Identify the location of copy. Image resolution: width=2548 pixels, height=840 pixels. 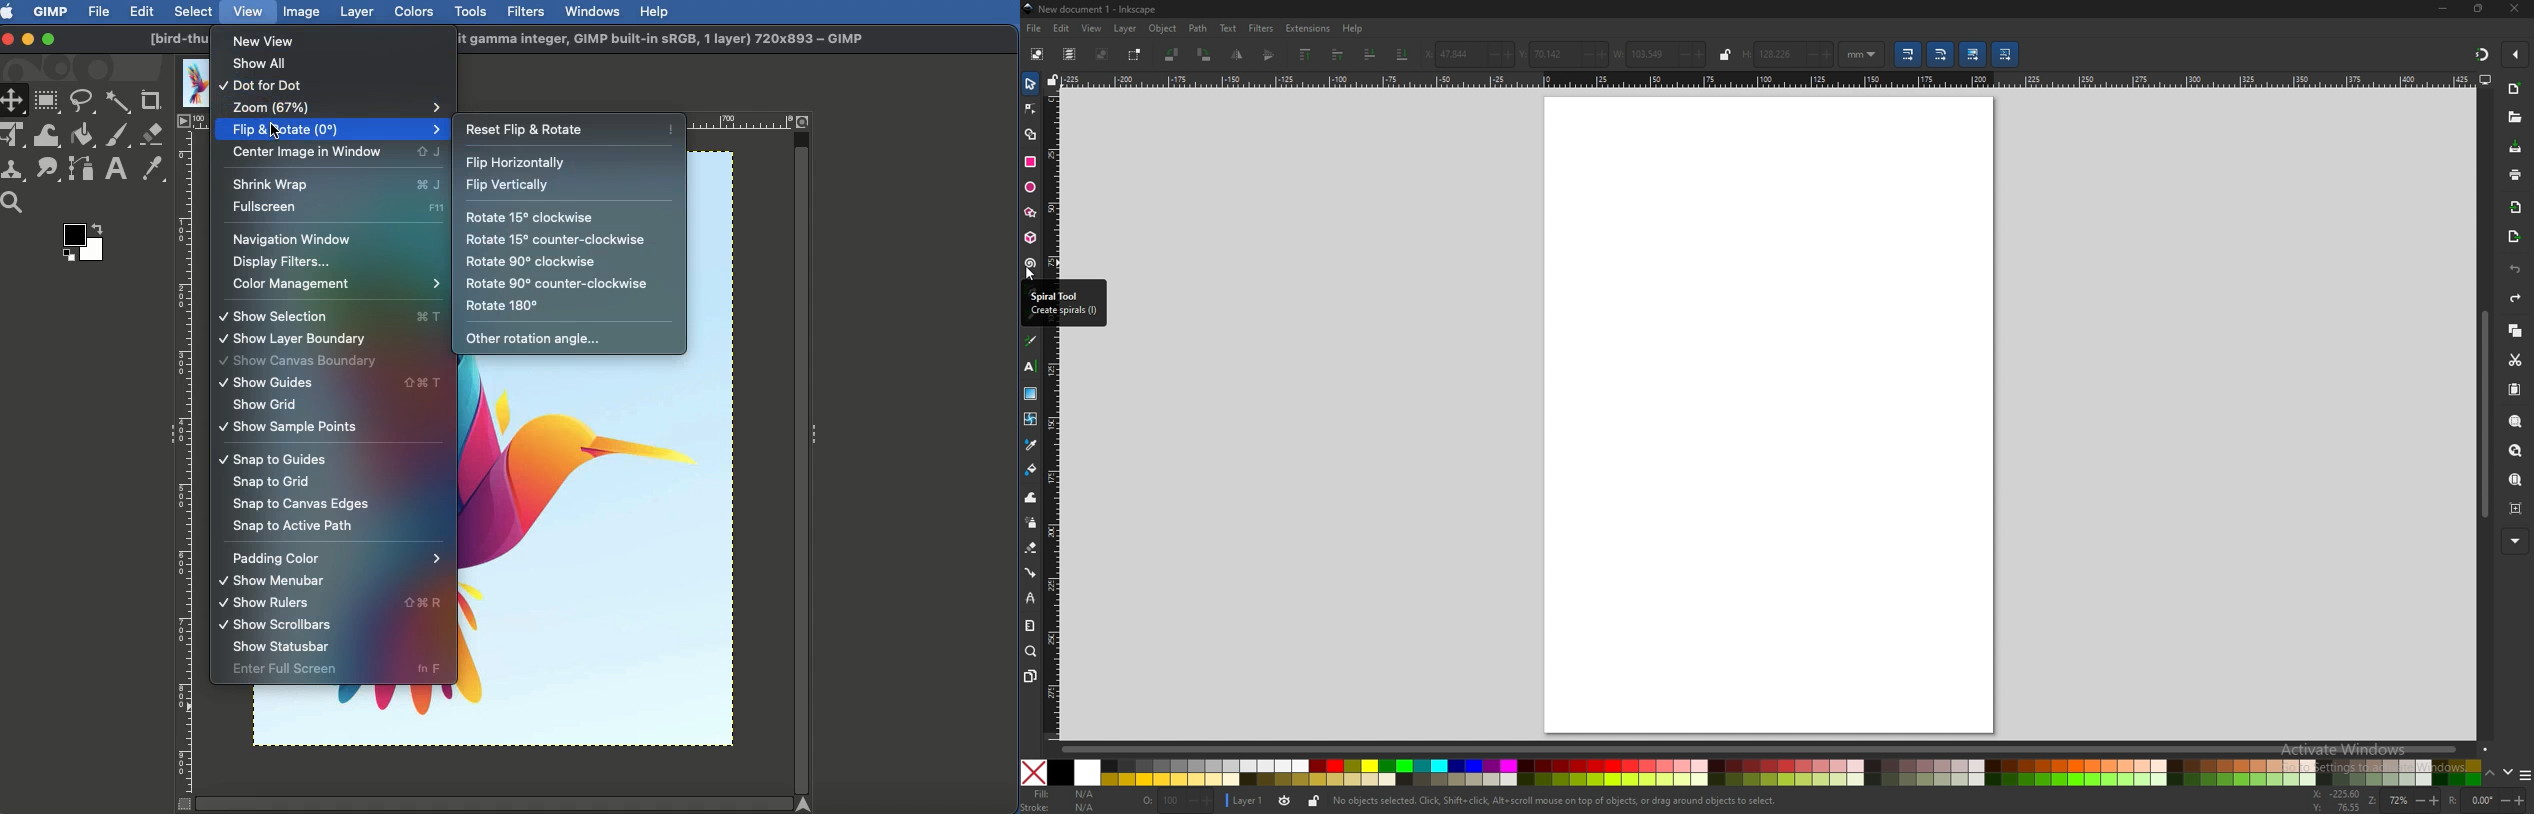
(2515, 330).